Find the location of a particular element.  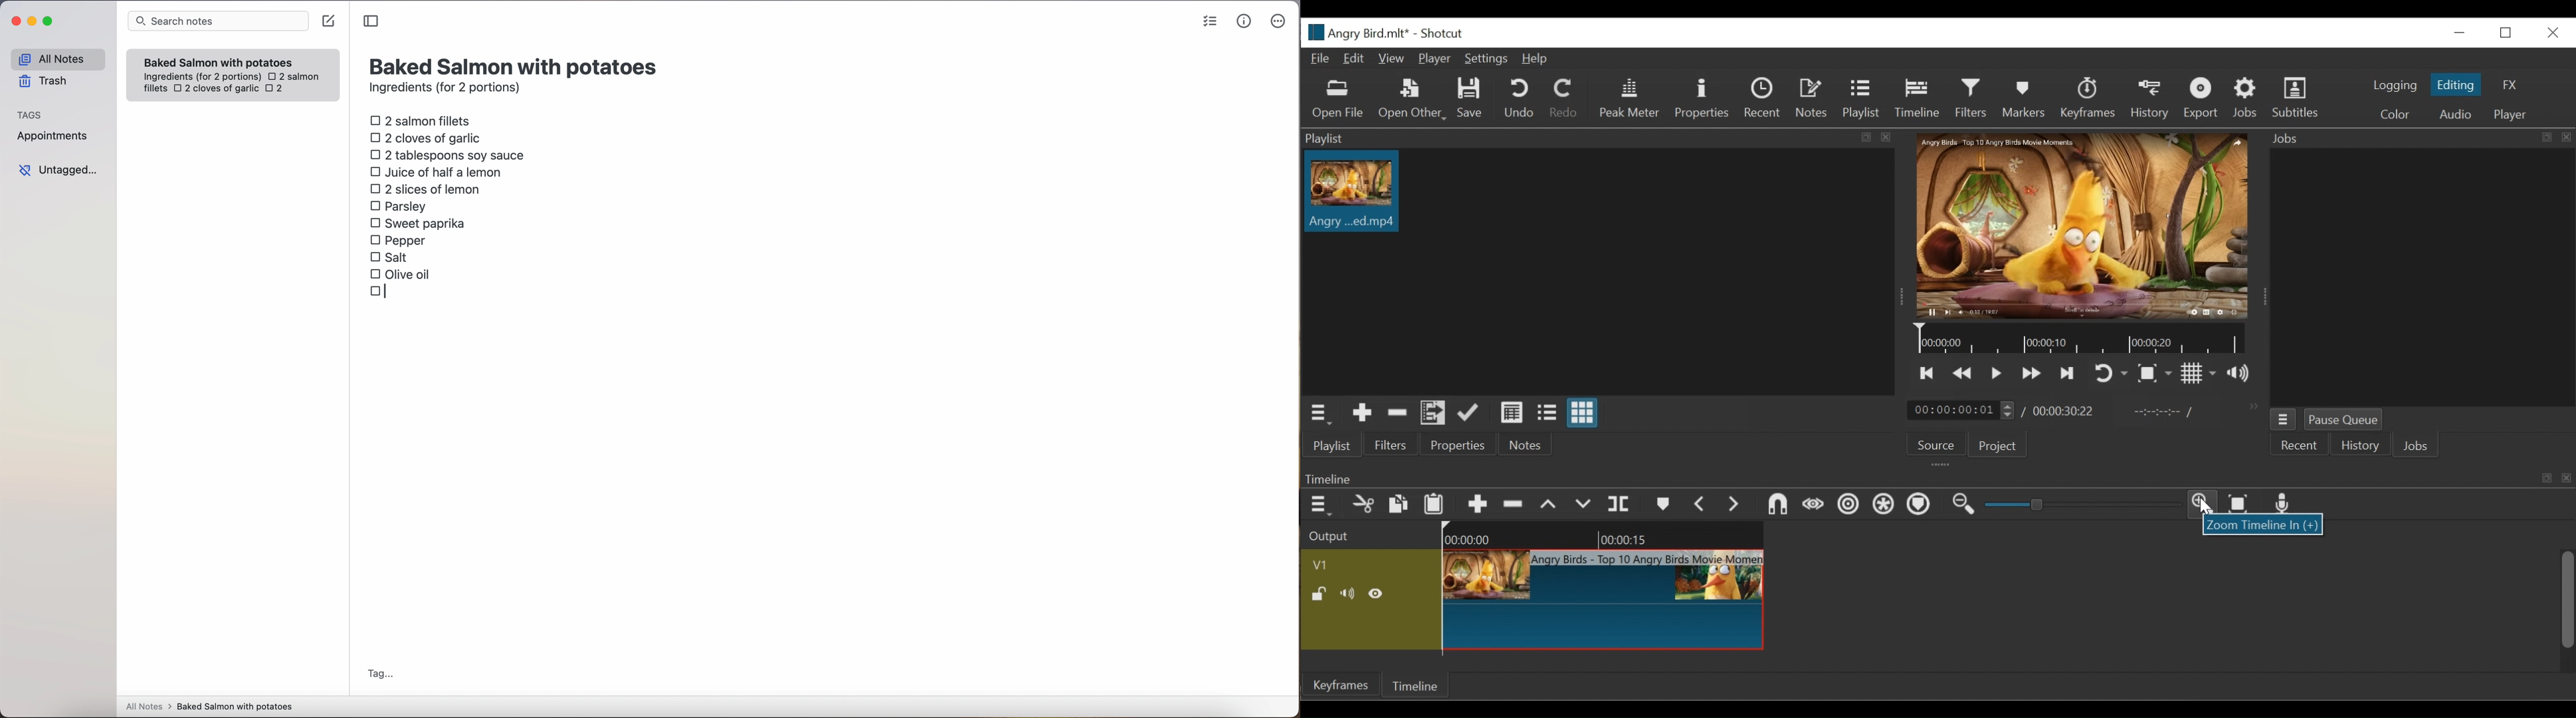

Toggle play or pause is located at coordinates (1995, 372).